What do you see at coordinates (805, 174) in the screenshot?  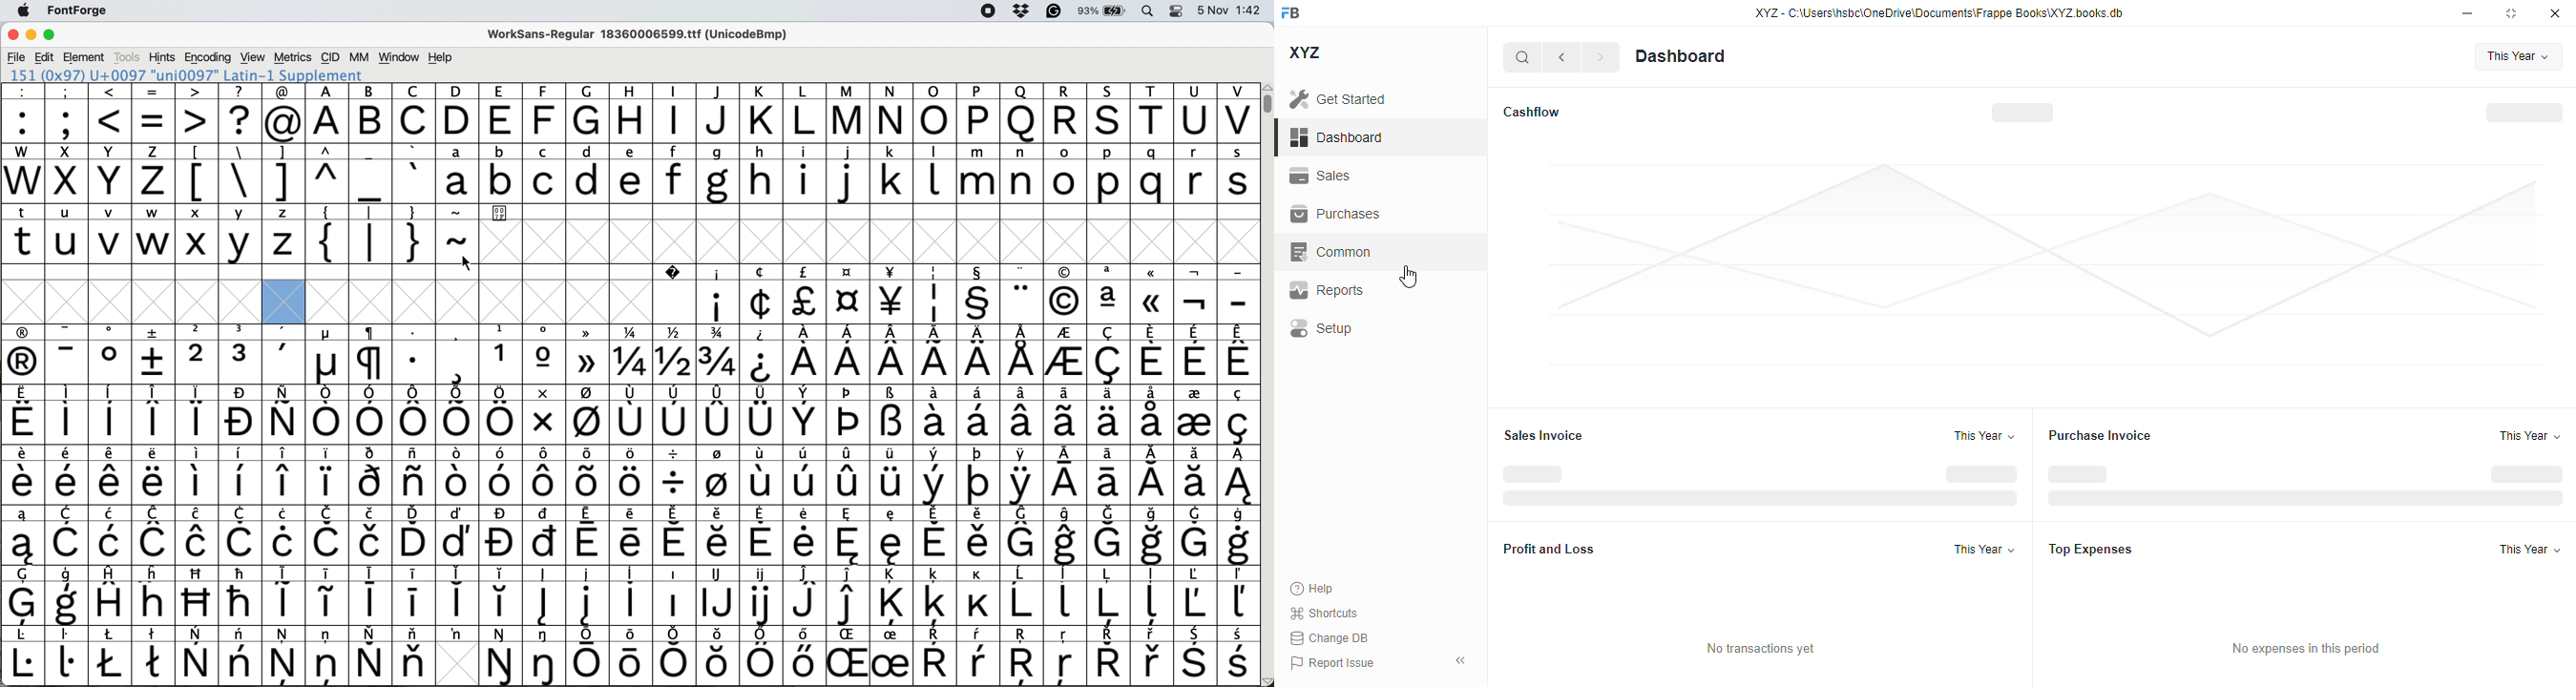 I see `i` at bounding box center [805, 174].